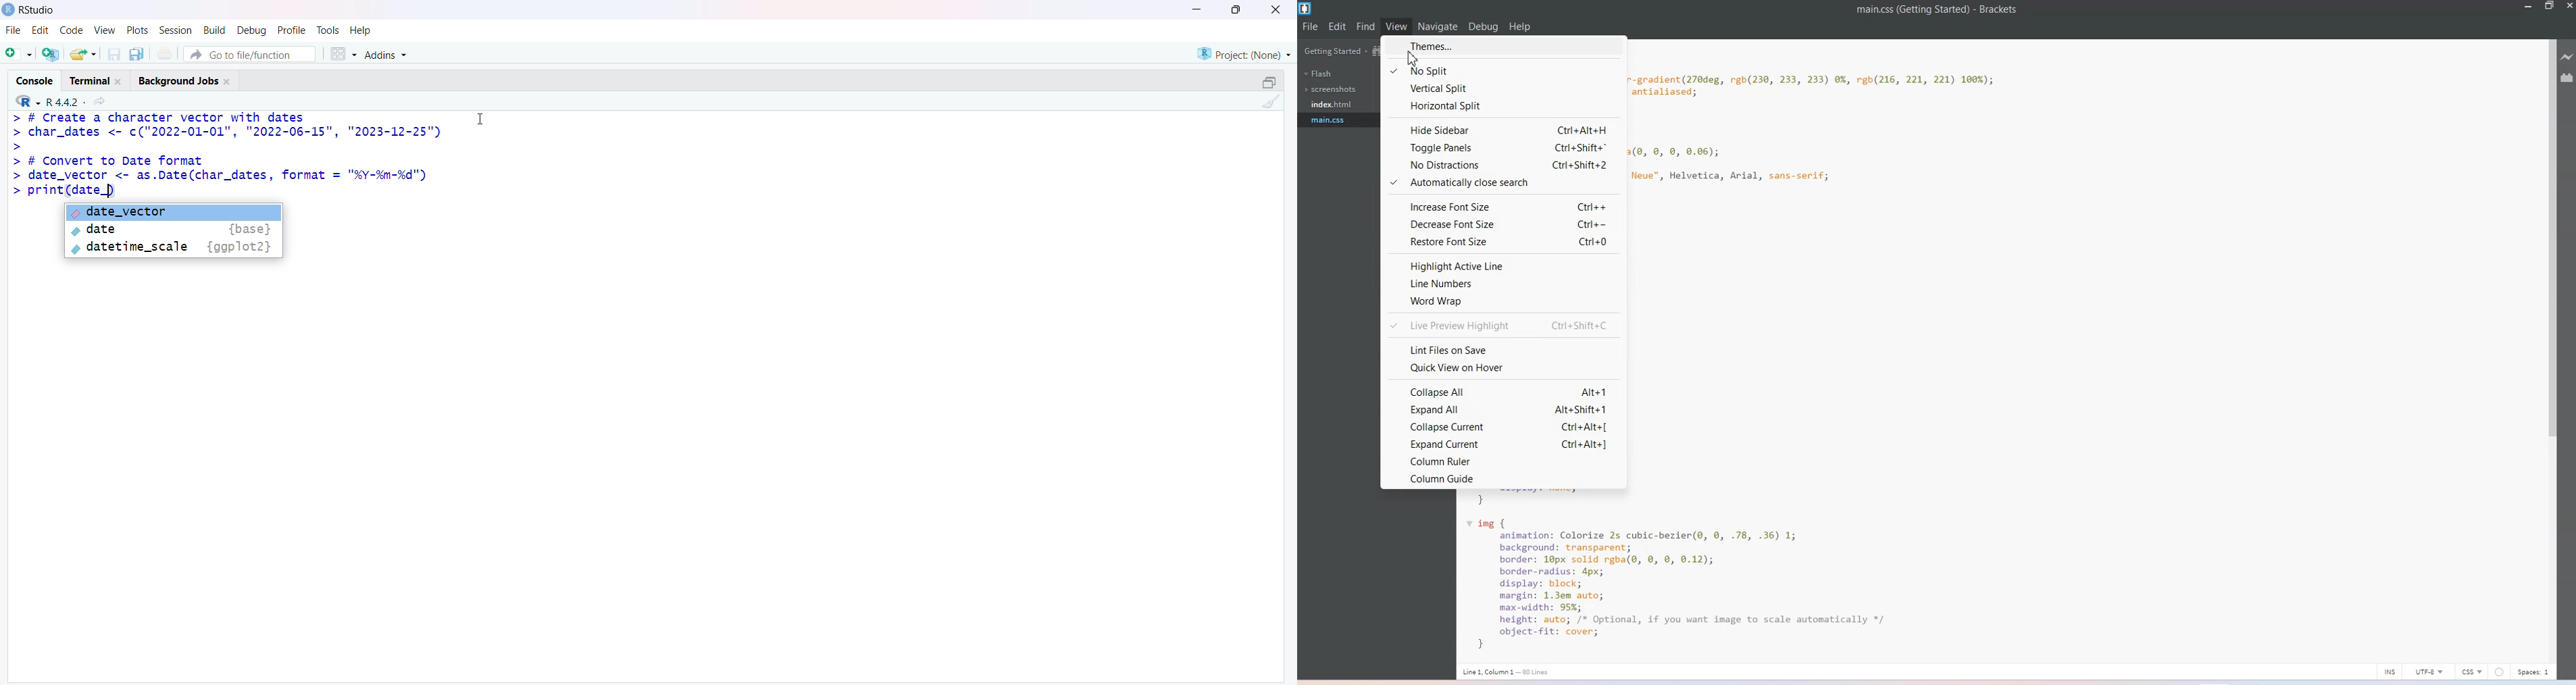  I want to click on datetime_scale {ggplot}, so click(177, 249).